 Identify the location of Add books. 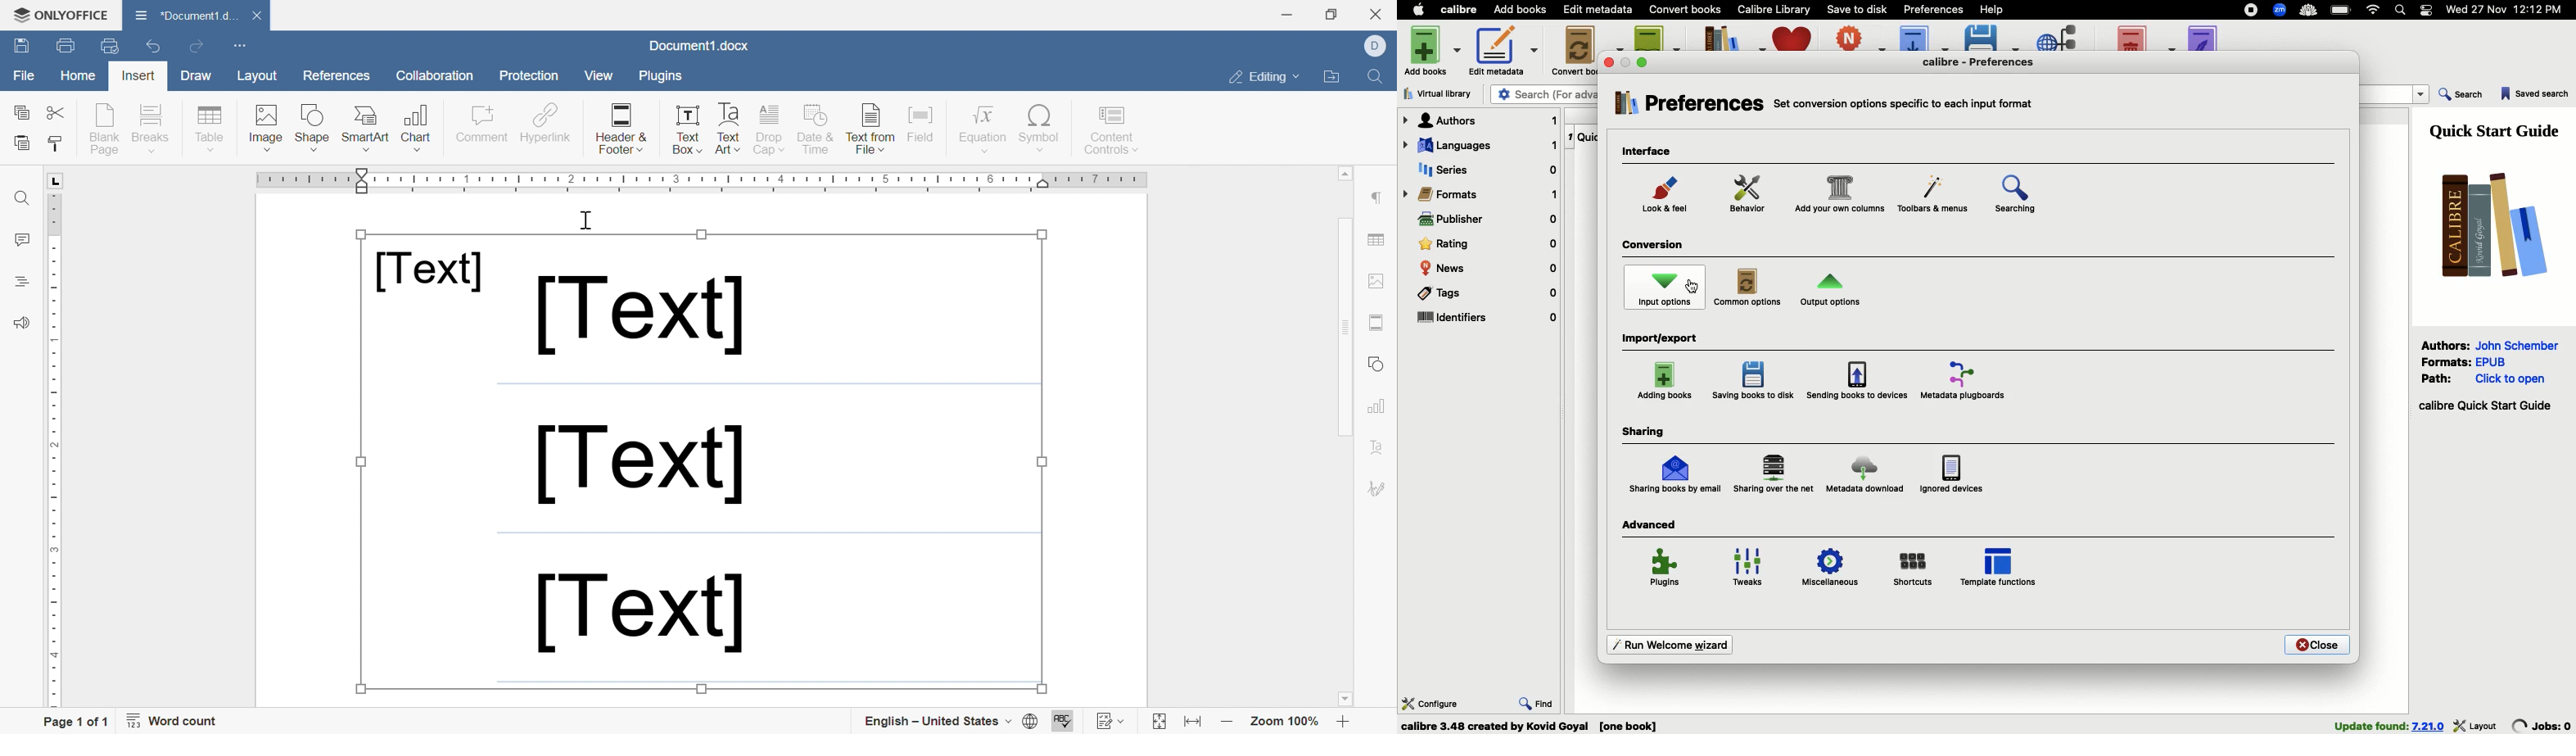
(1435, 49).